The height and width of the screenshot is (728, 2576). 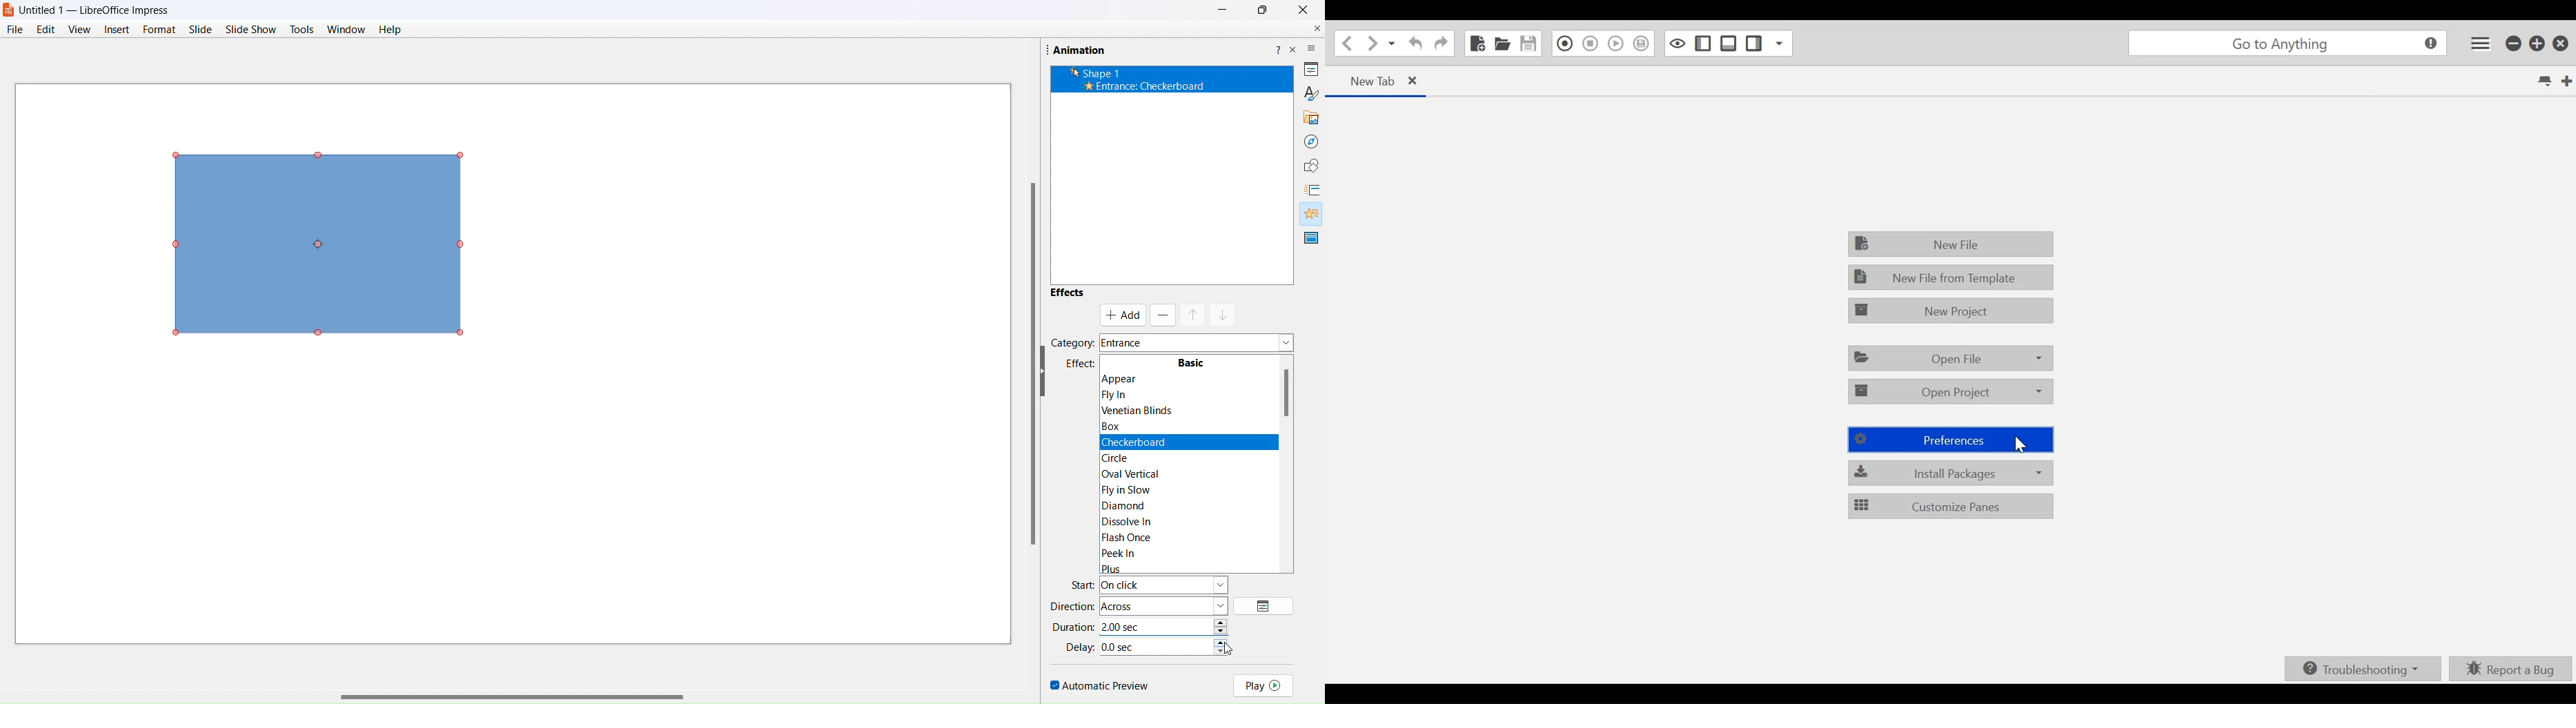 What do you see at coordinates (1503, 44) in the screenshot?
I see `Open File` at bounding box center [1503, 44].